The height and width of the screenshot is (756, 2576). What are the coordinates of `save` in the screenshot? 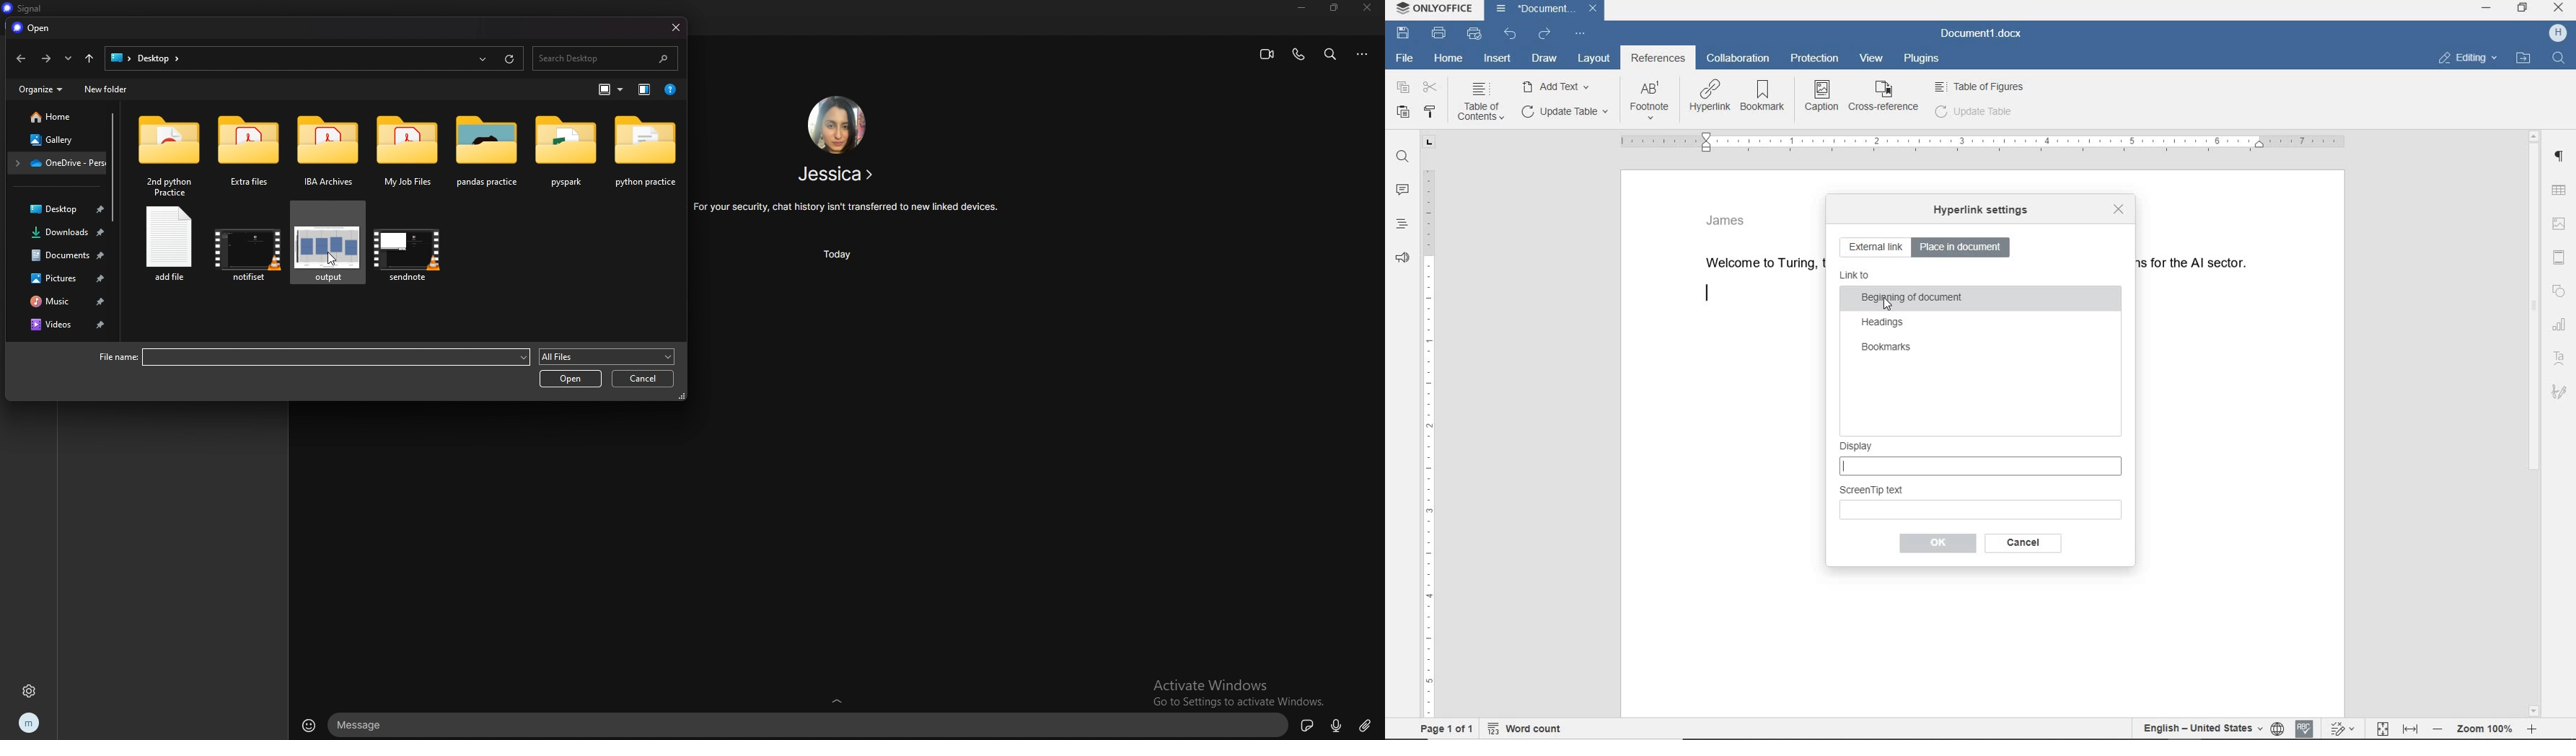 It's located at (1402, 33).